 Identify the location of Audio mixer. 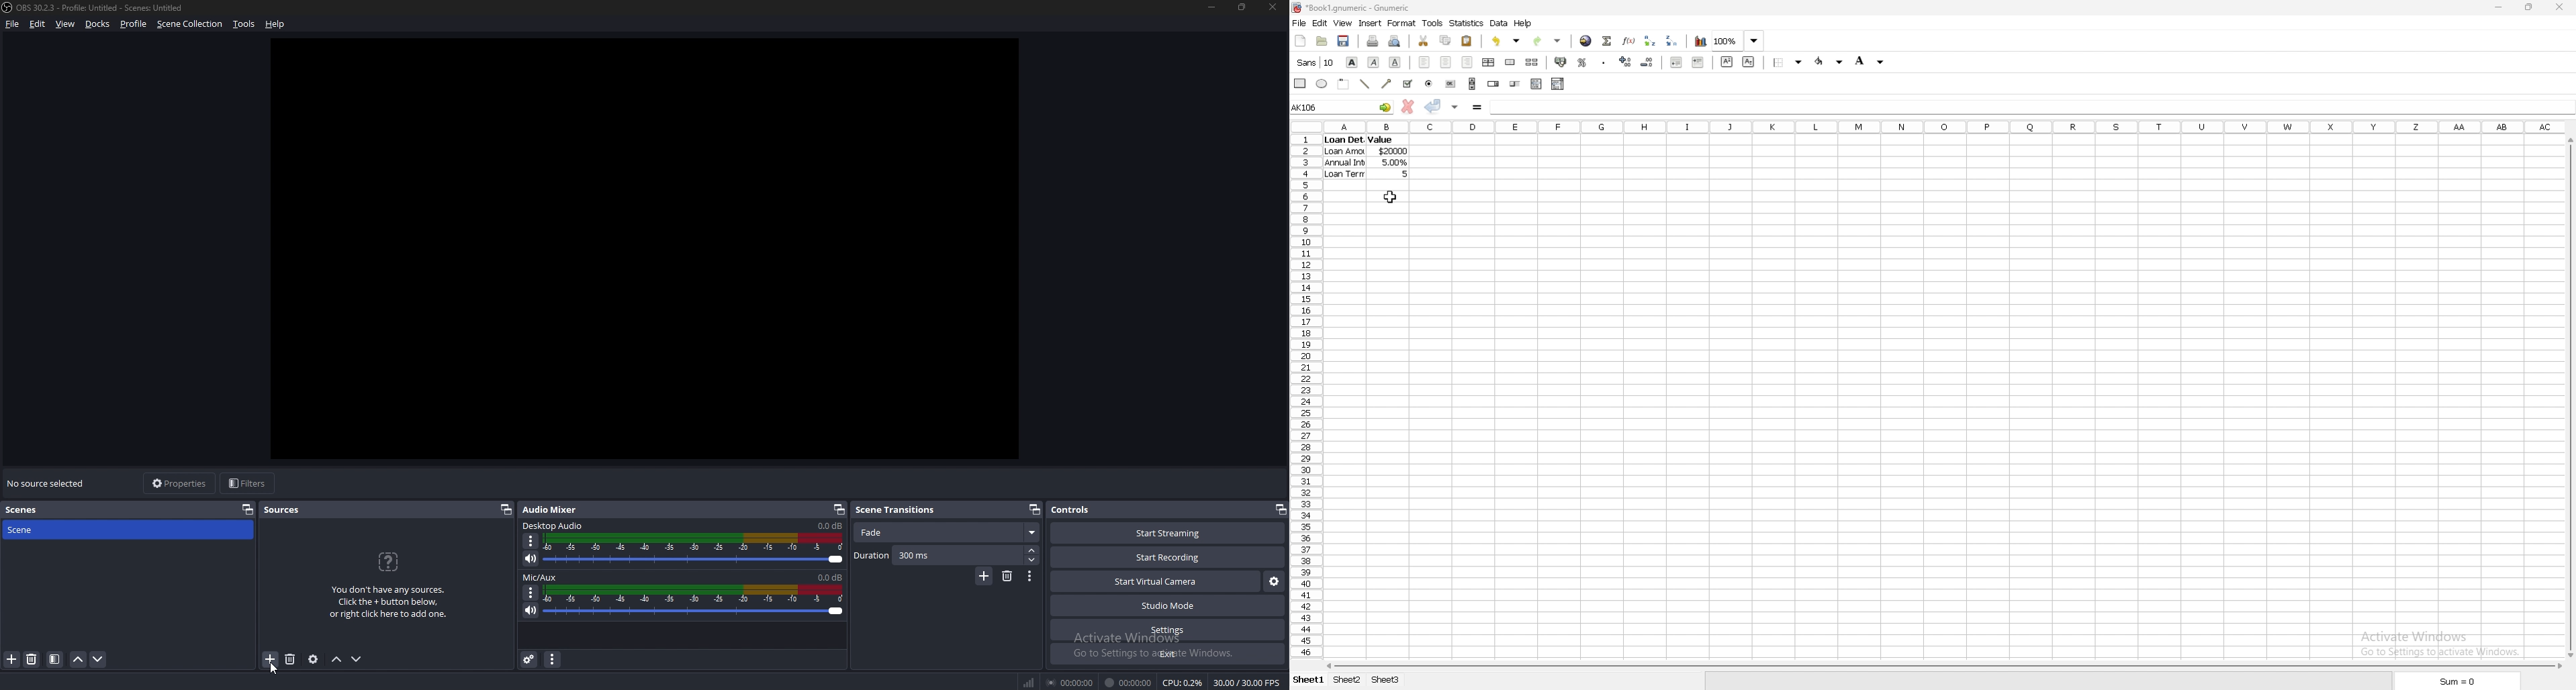
(551, 510).